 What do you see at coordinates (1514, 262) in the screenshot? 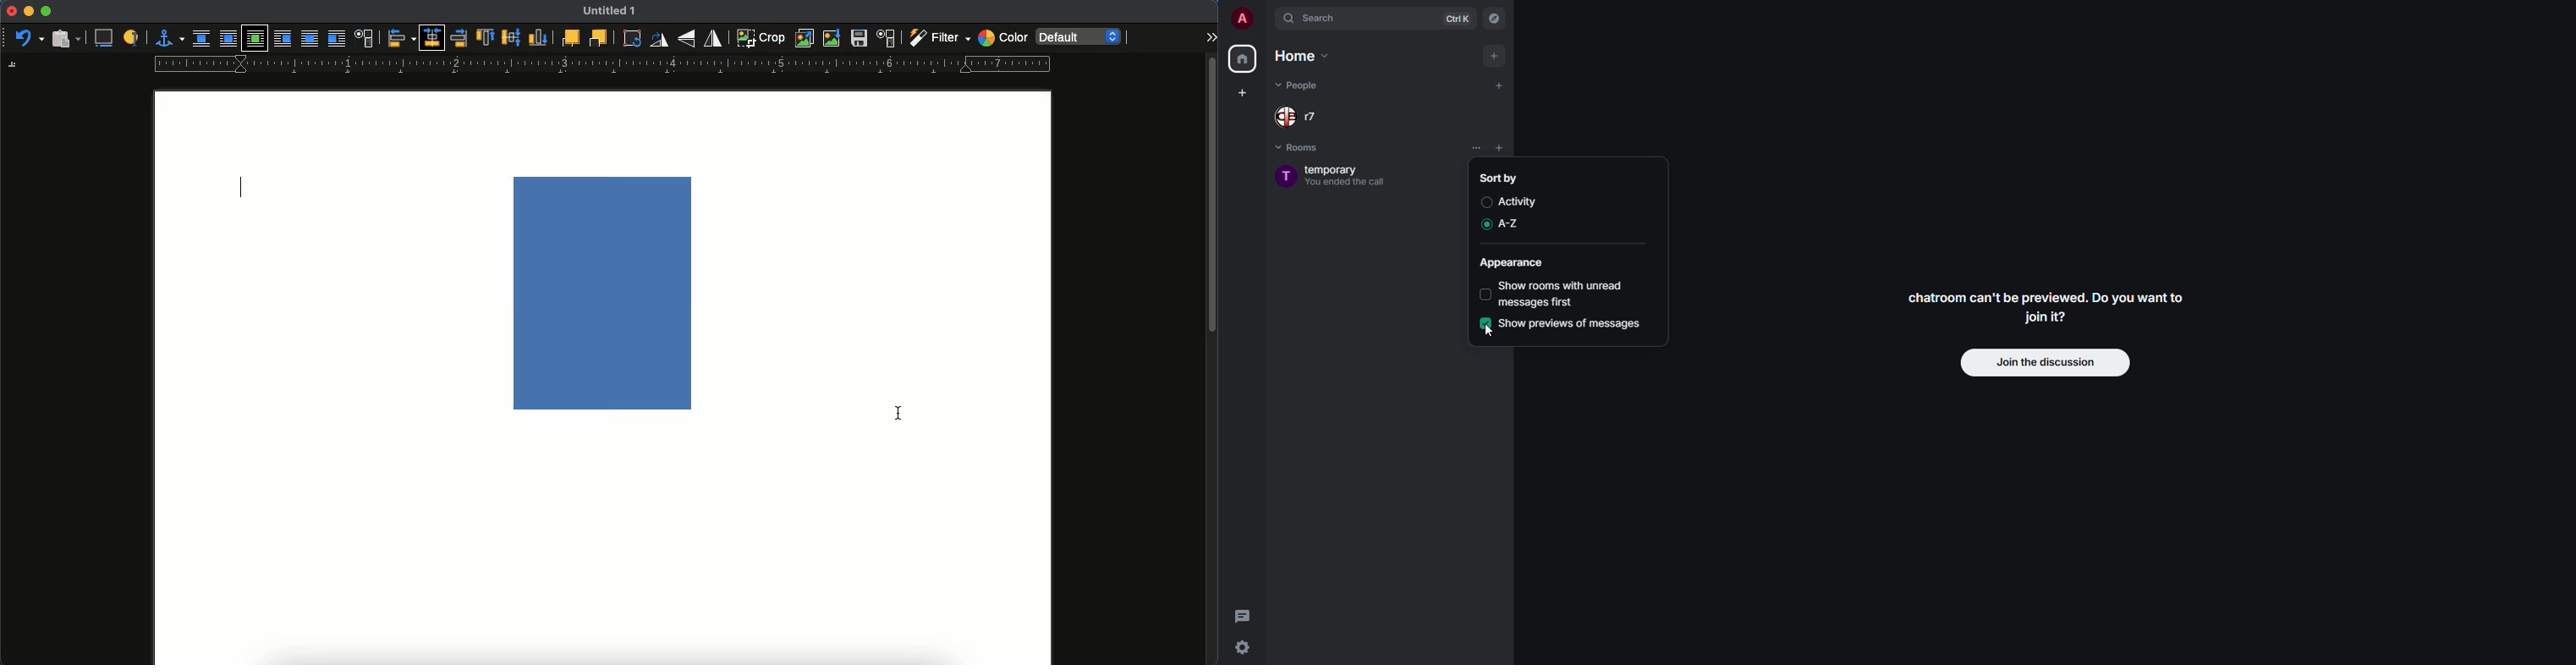
I see `appearance` at bounding box center [1514, 262].